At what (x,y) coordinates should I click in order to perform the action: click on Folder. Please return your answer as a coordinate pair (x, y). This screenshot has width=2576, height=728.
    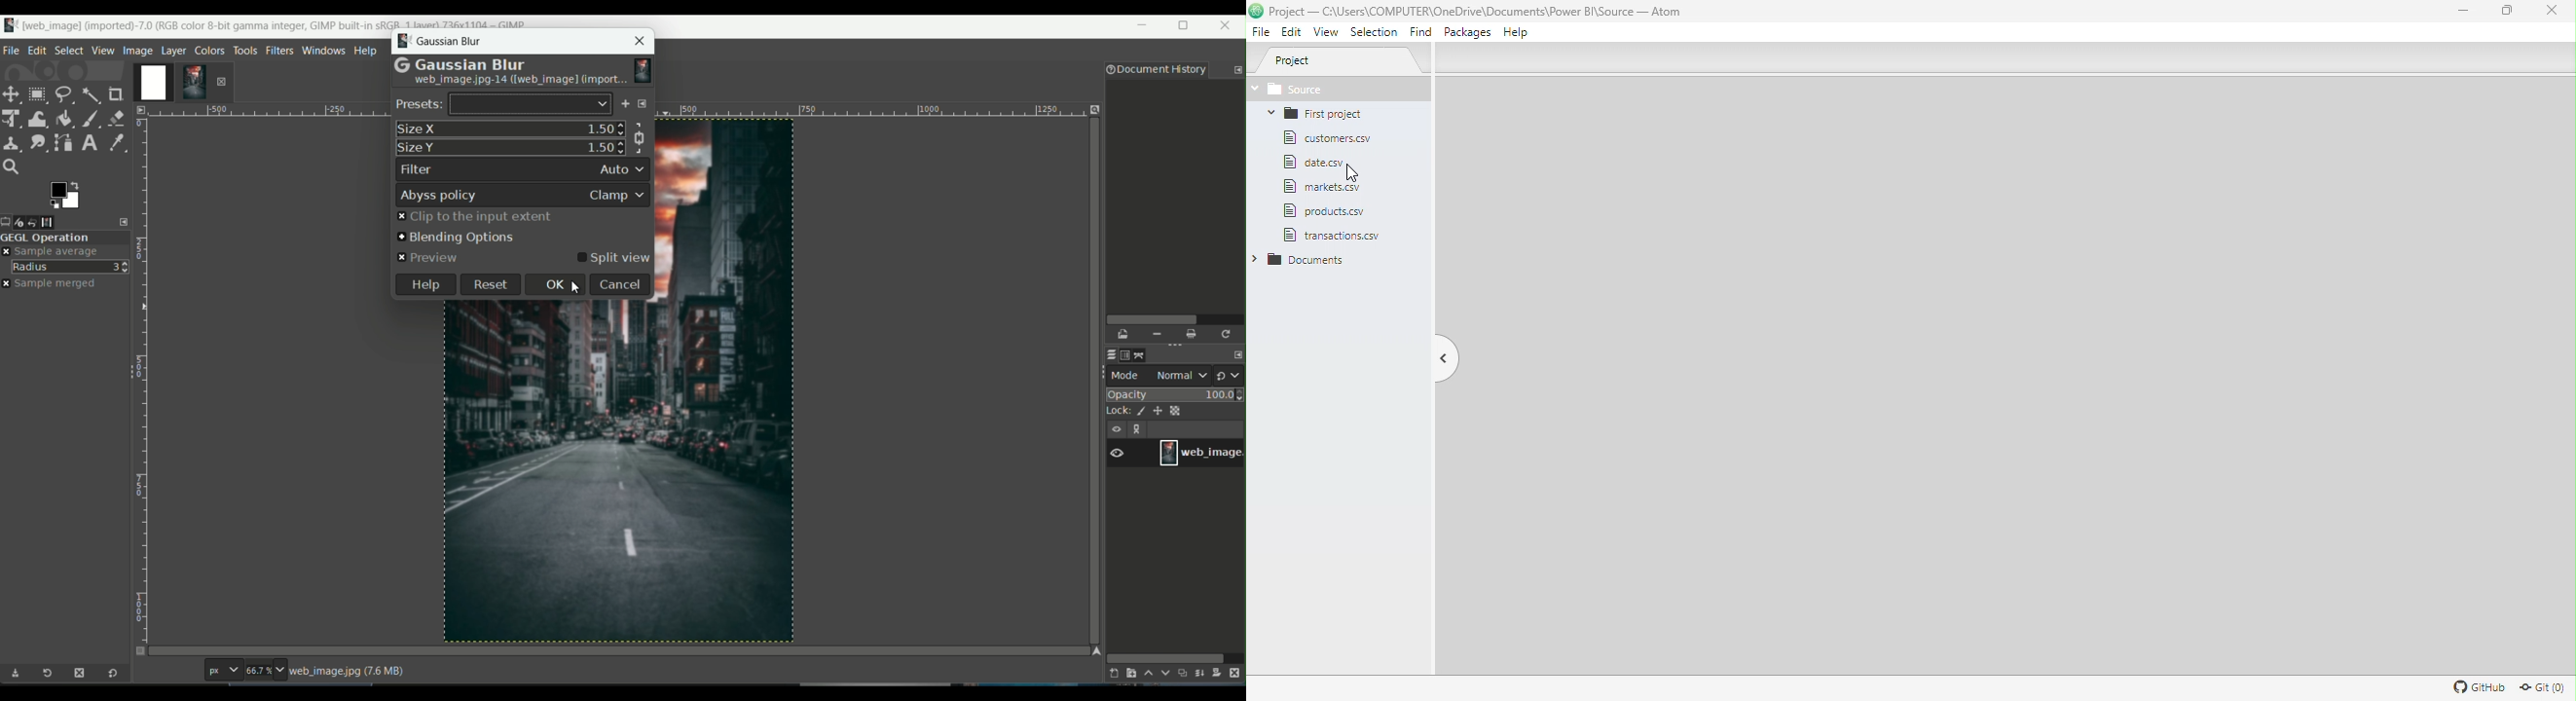
    Looking at the image, I should click on (1323, 113).